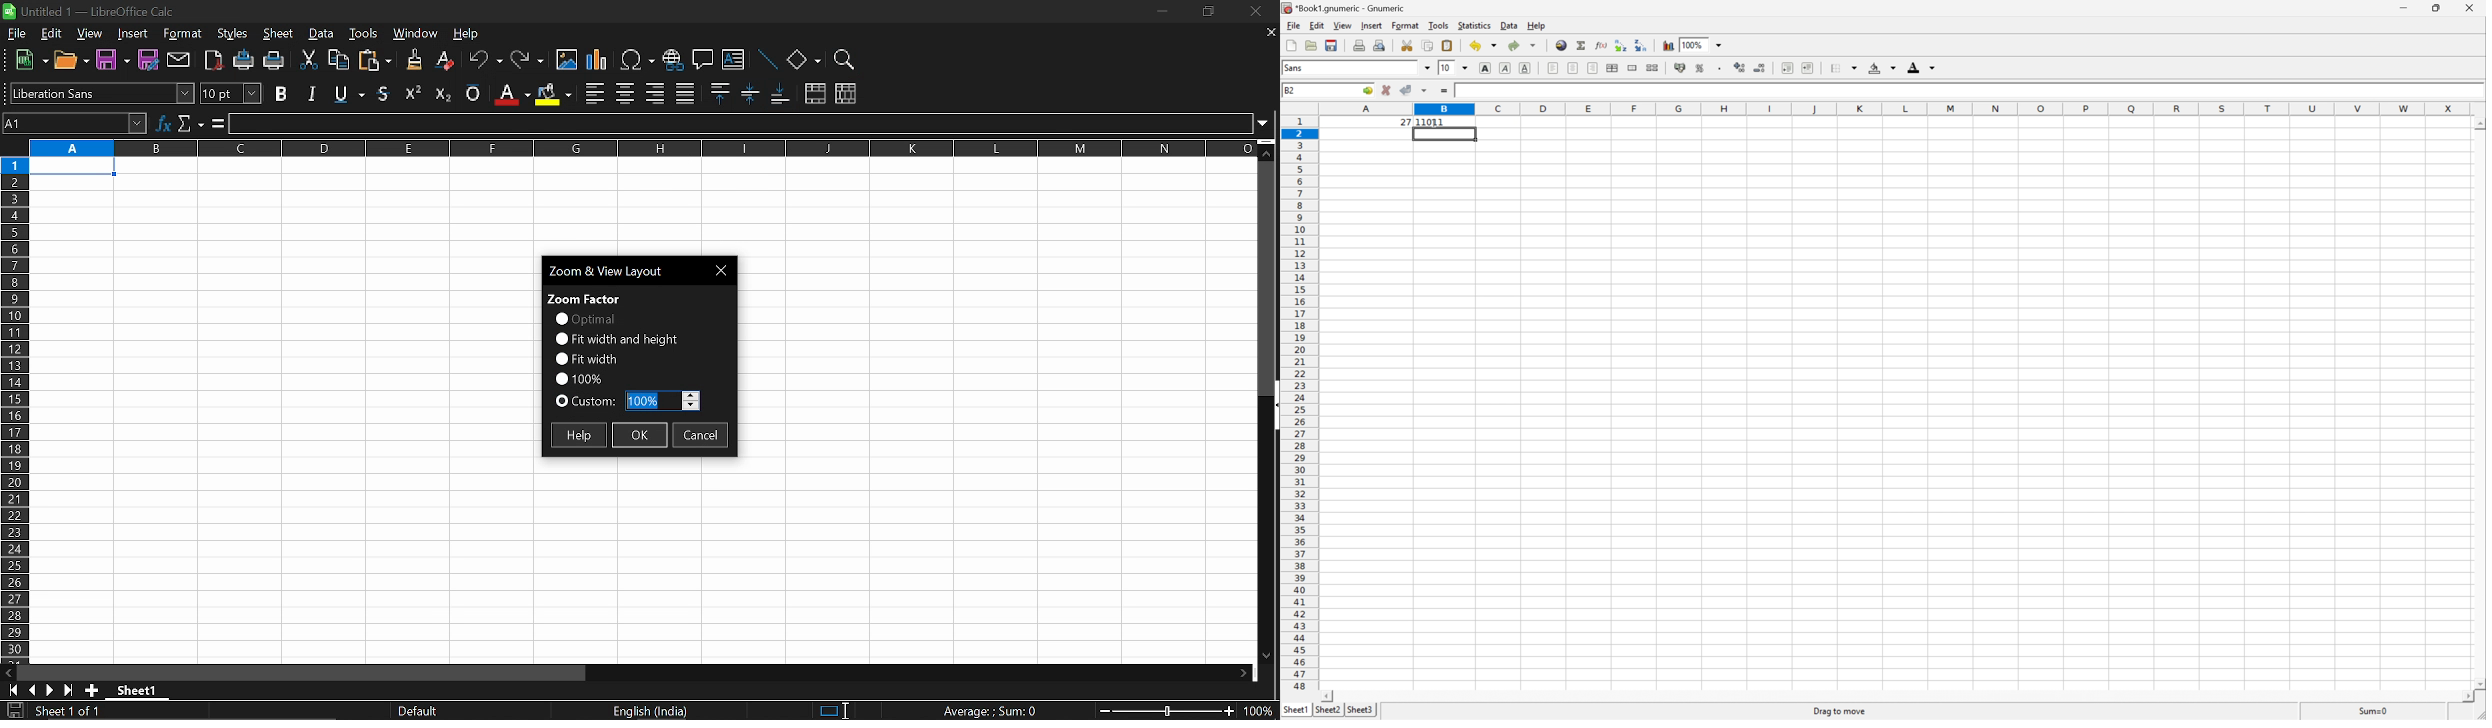 The width and height of the screenshot is (2492, 728). Describe the element at coordinates (51, 34) in the screenshot. I see `edit` at that location.